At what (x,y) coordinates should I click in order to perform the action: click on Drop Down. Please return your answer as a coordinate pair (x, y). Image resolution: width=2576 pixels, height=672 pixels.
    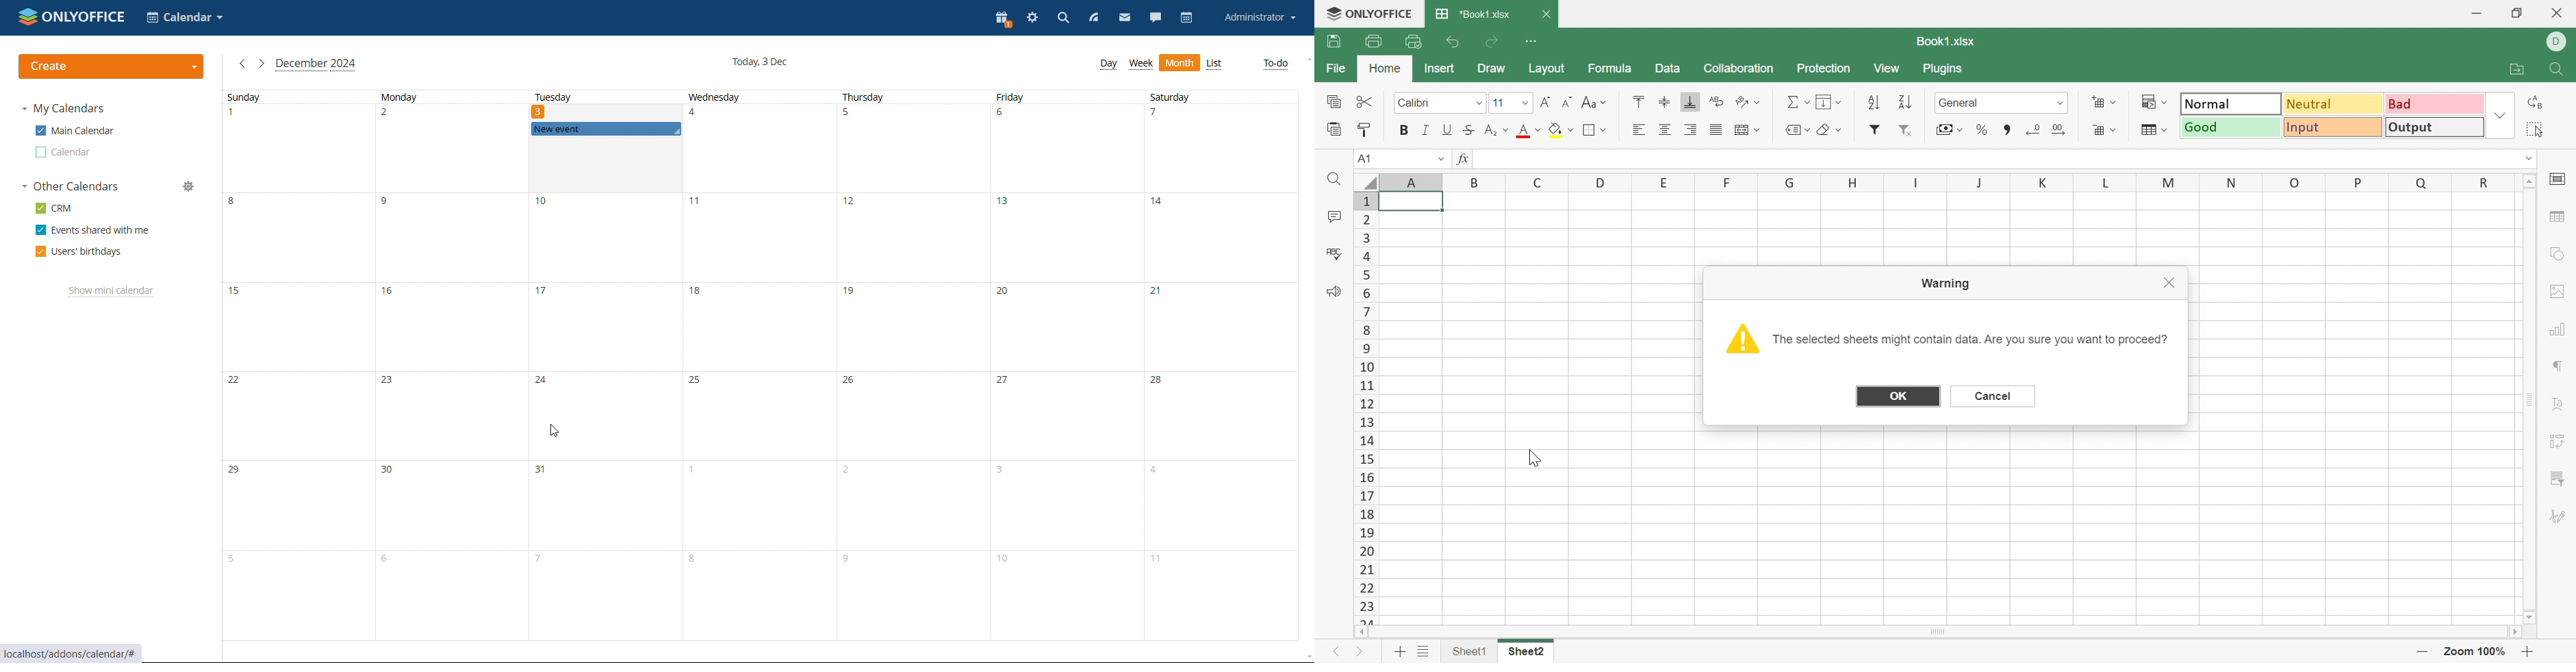
    Looking at the image, I should click on (2118, 130).